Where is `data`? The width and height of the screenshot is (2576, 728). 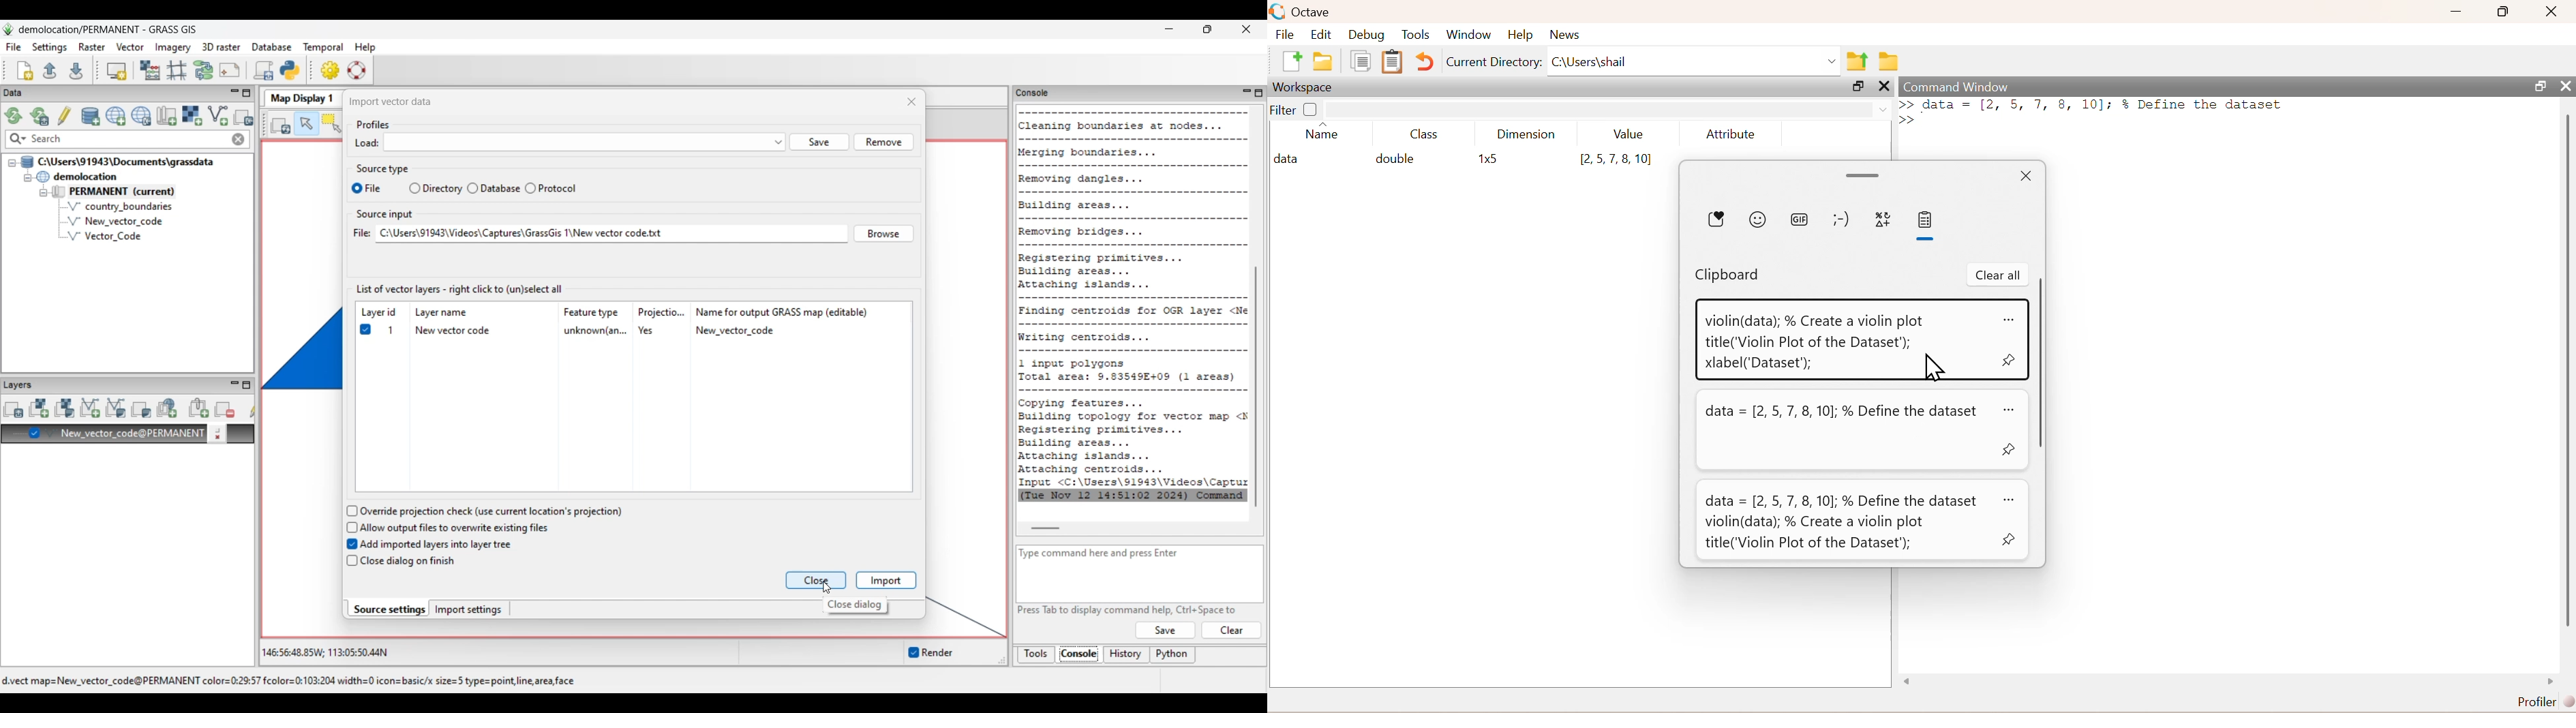
data is located at coordinates (1290, 160).